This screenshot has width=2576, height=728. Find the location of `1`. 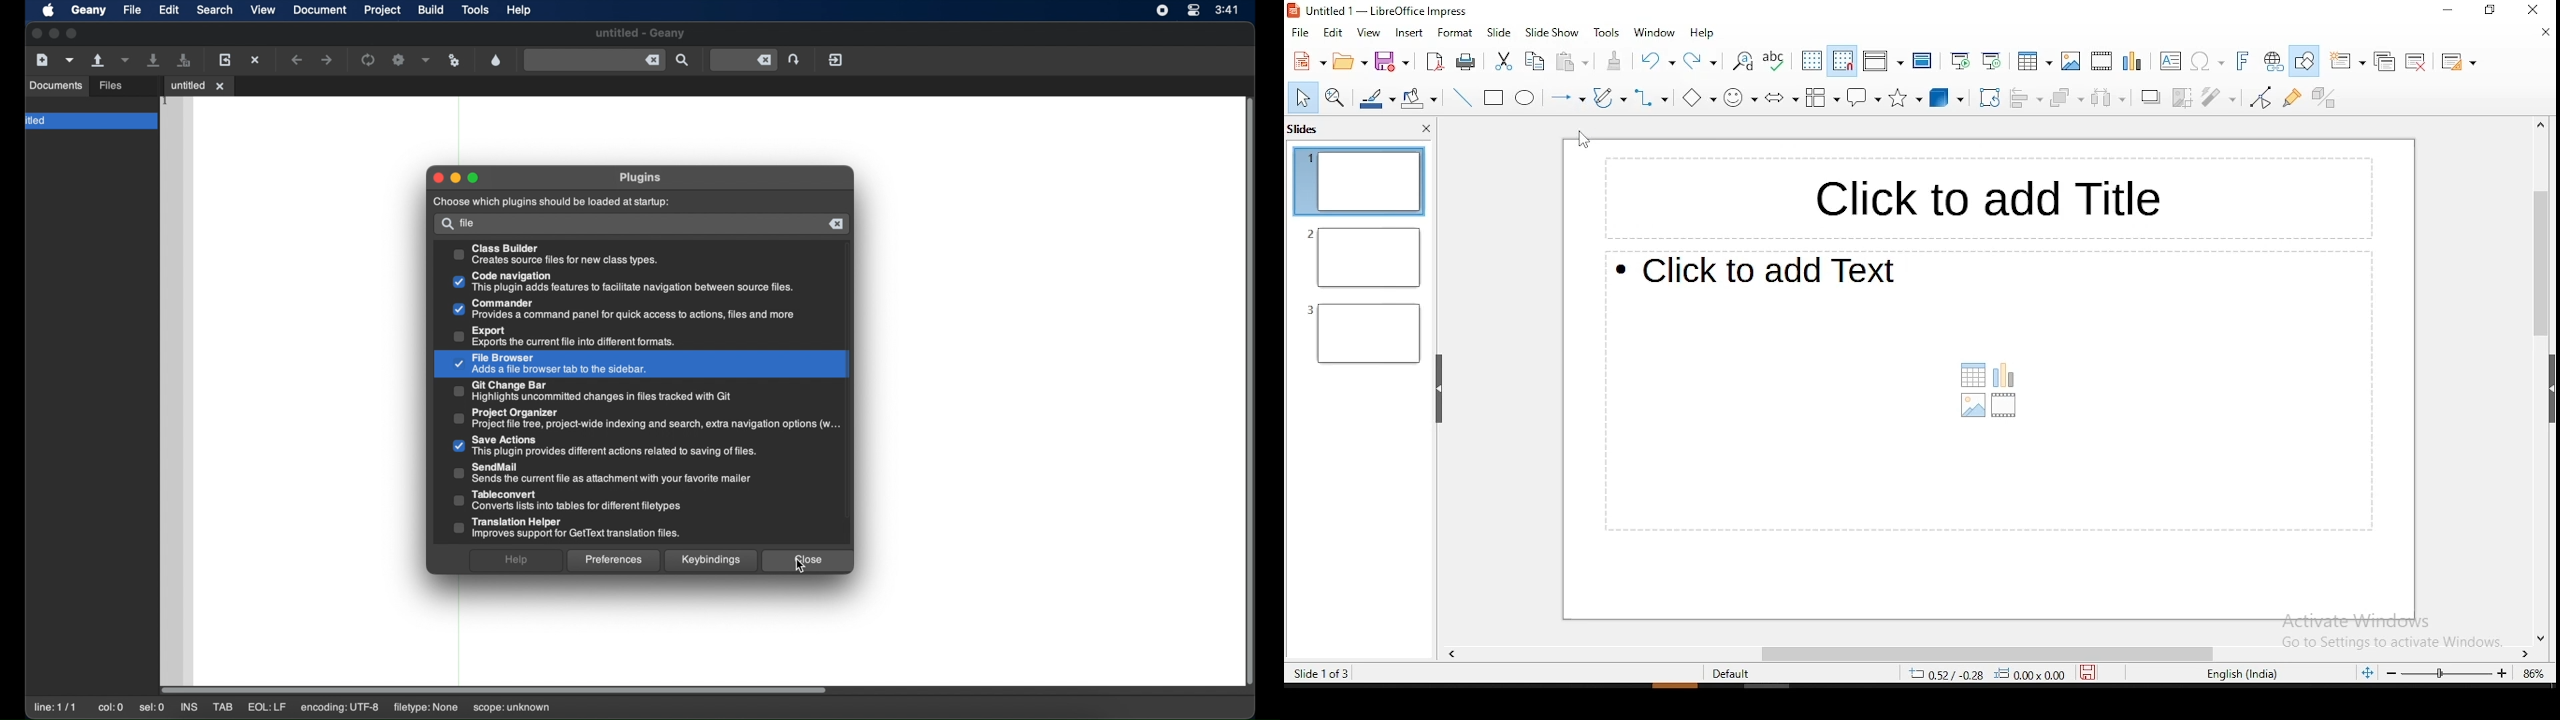

1 is located at coordinates (166, 101).